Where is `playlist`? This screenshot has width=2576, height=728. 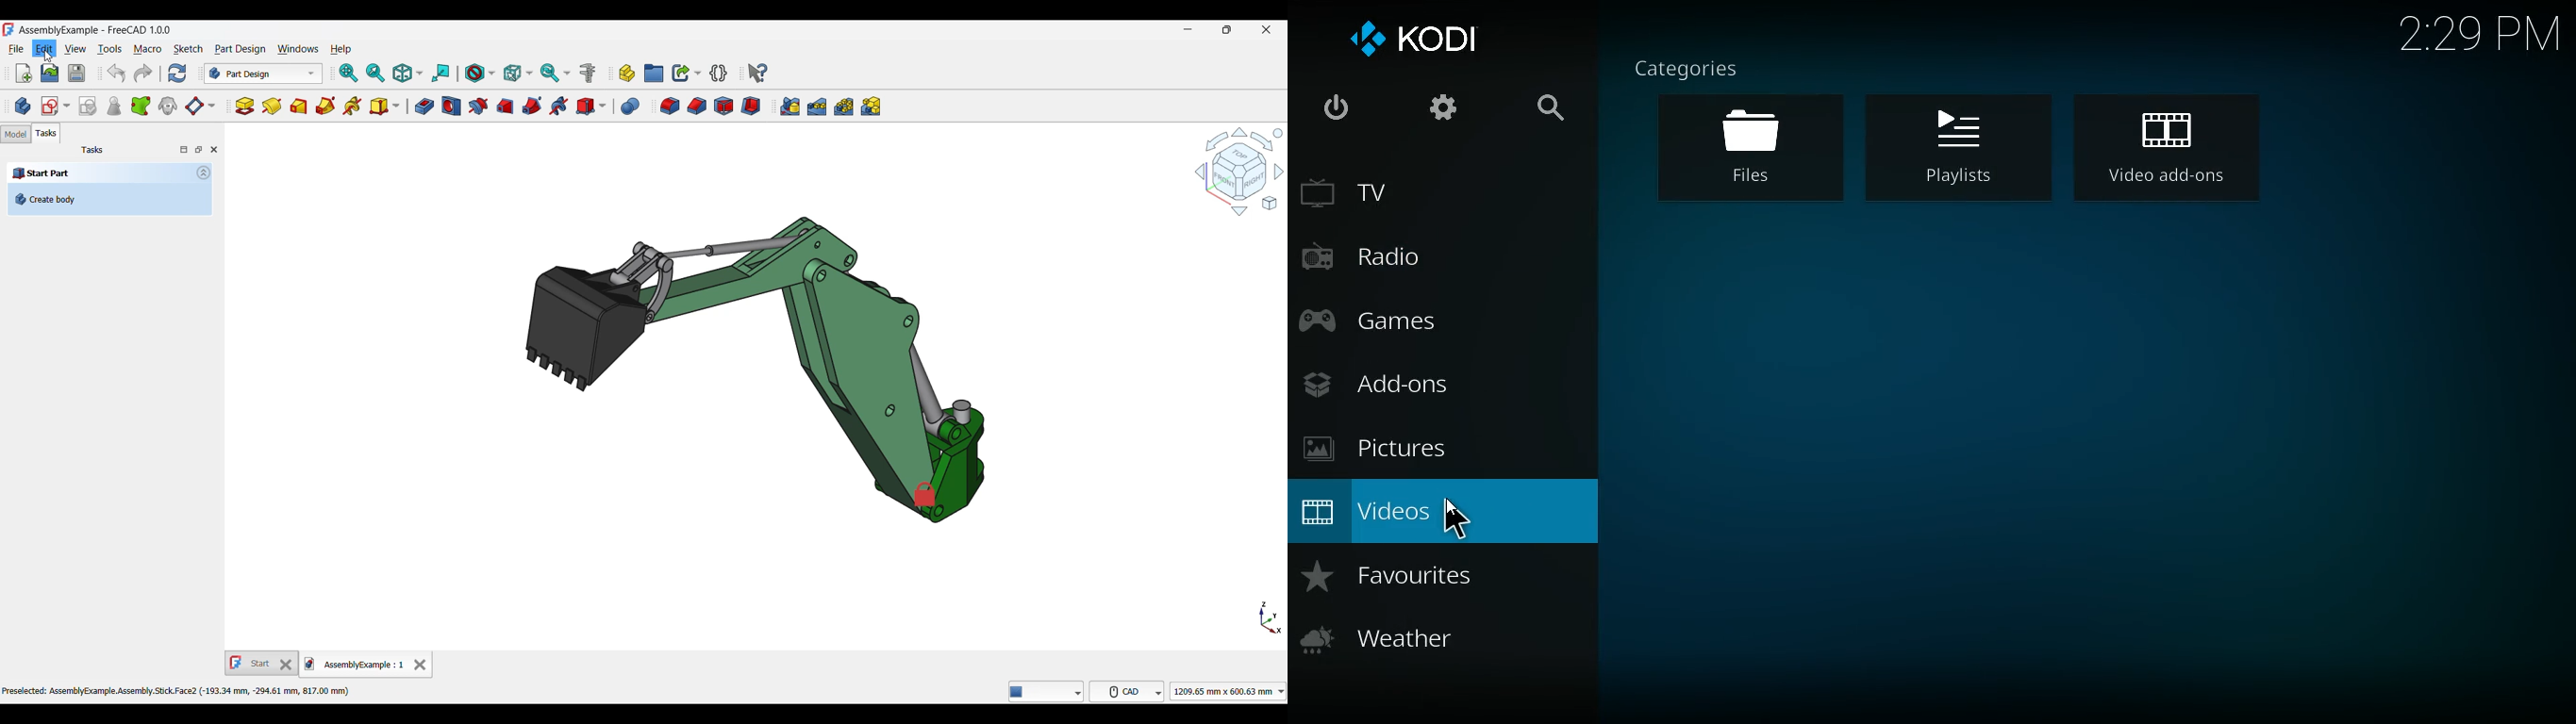 playlist is located at coordinates (1961, 148).